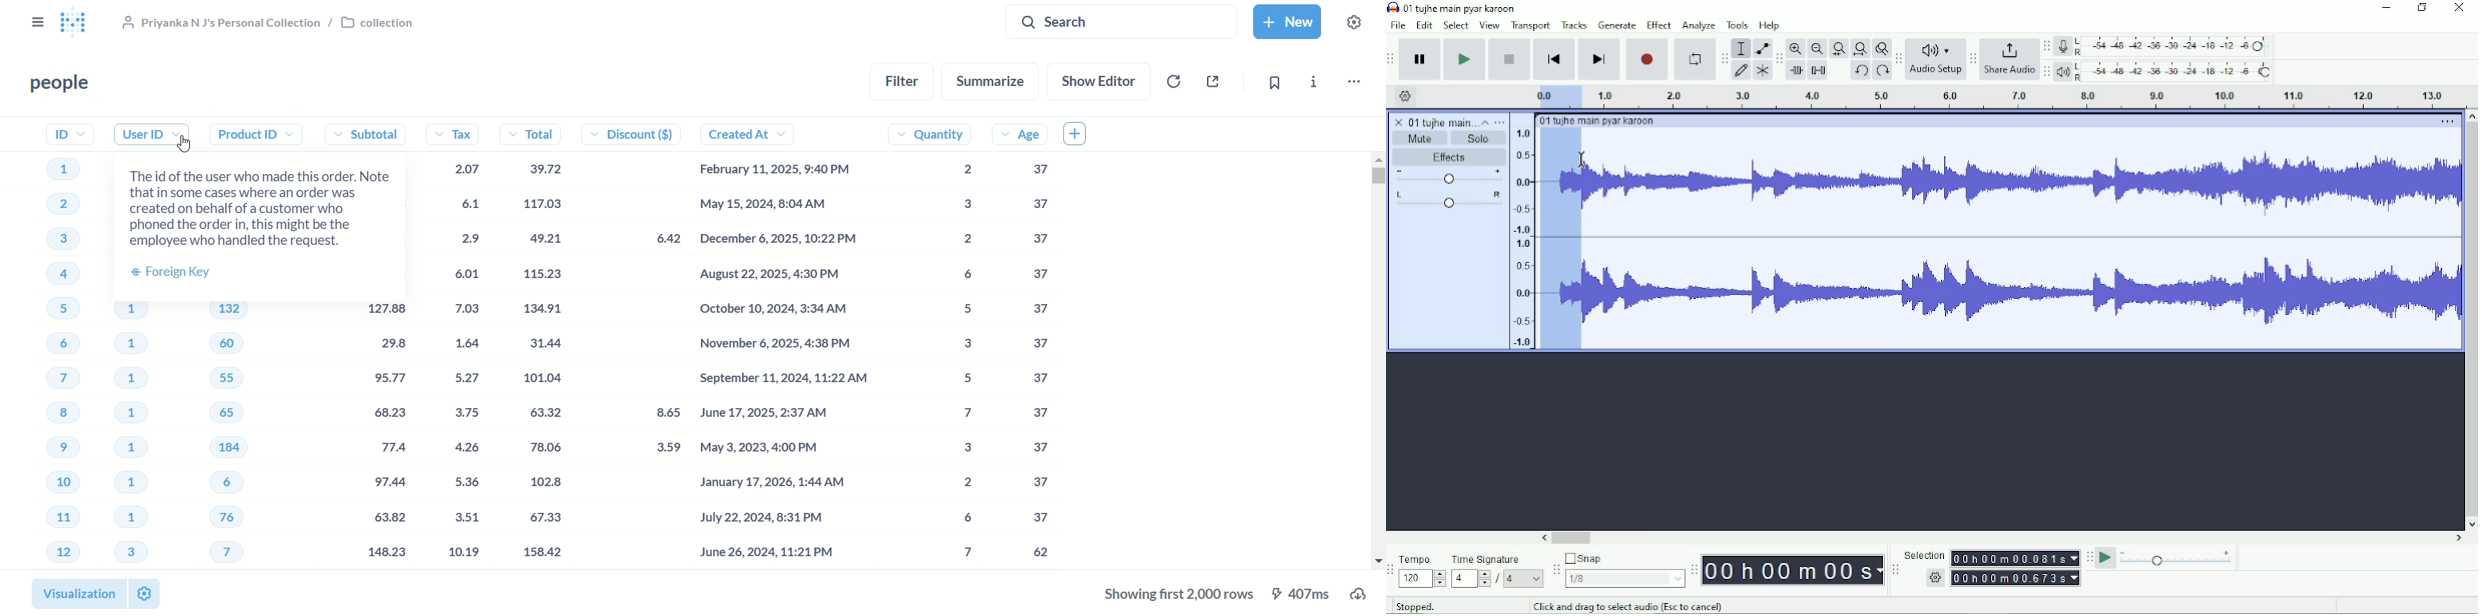 The width and height of the screenshot is (2492, 616). Describe the element at coordinates (1693, 60) in the screenshot. I see `Enable looping` at that location.